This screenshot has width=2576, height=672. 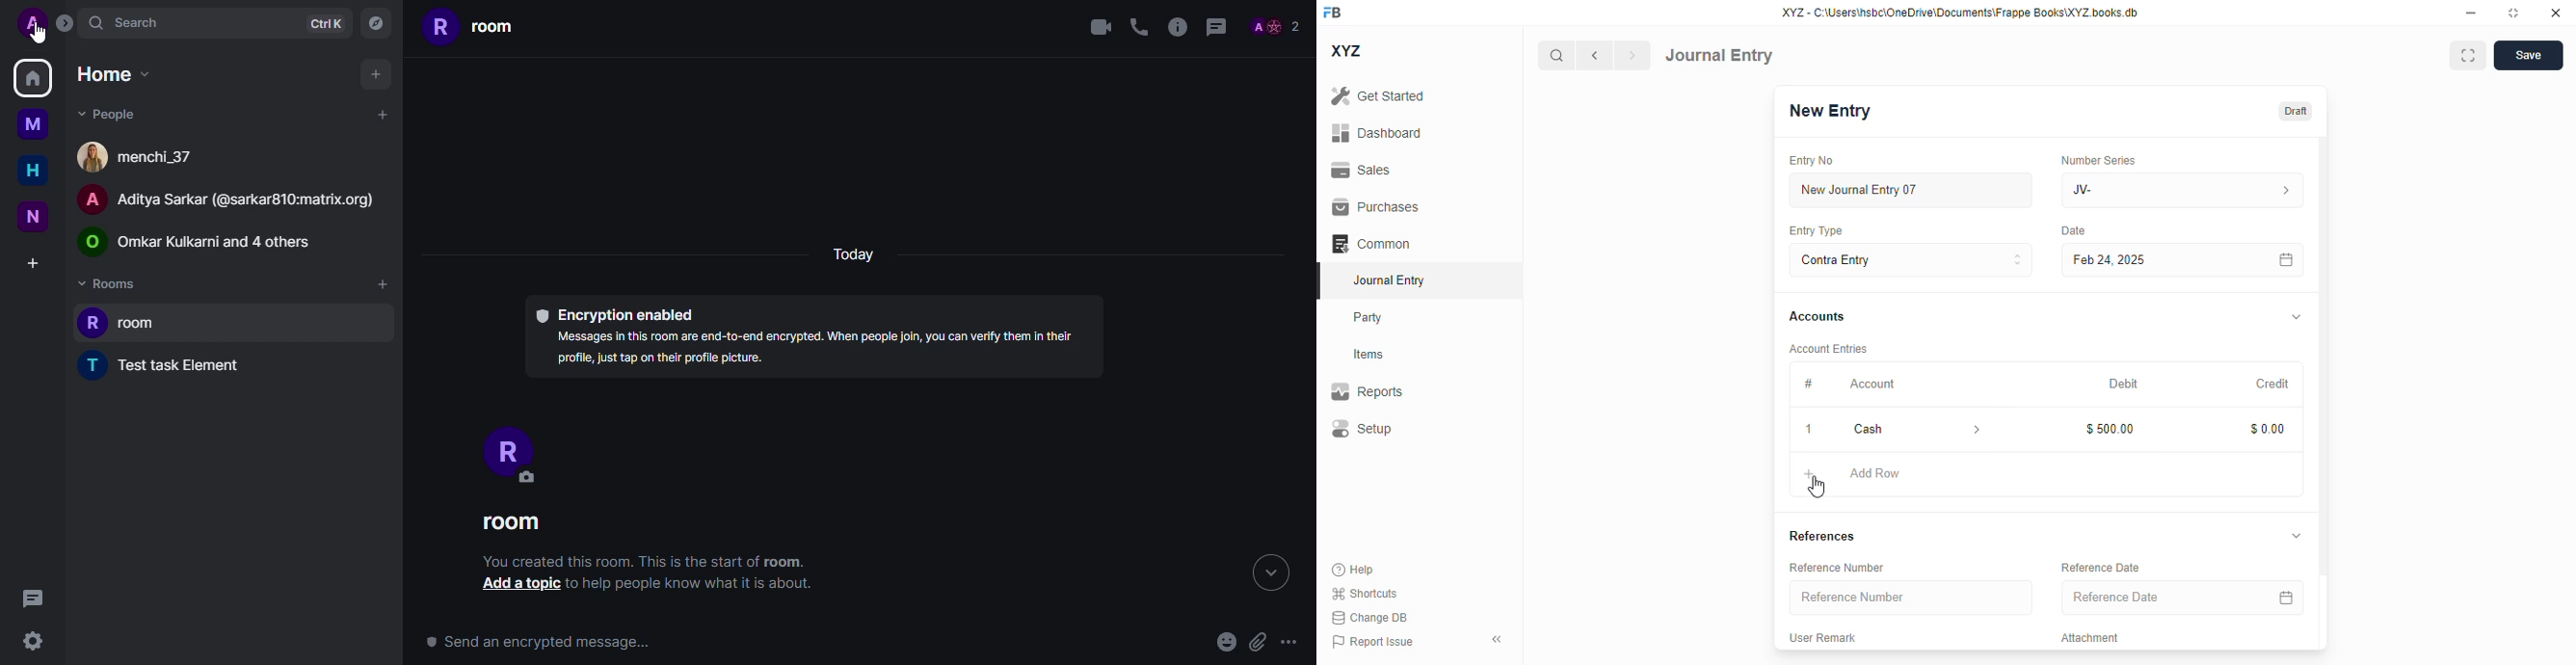 What do you see at coordinates (1830, 348) in the screenshot?
I see `account entries` at bounding box center [1830, 348].